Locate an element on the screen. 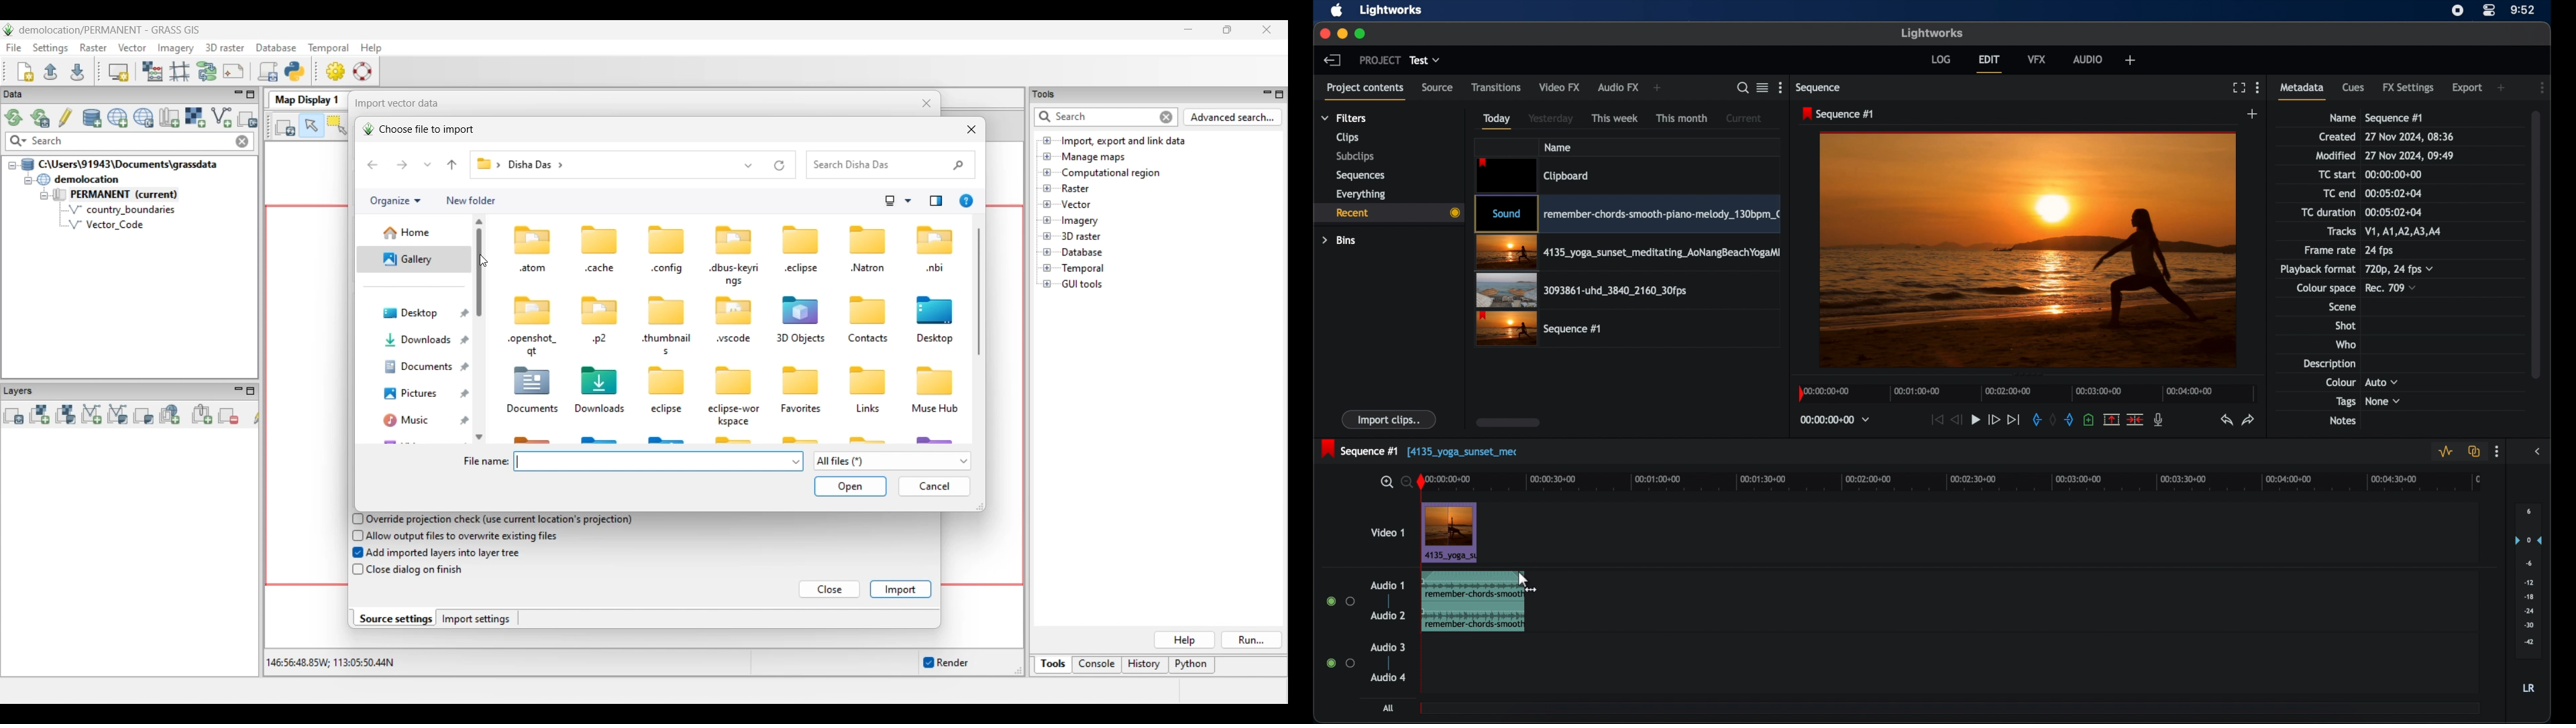 The height and width of the screenshot is (728, 2576). rewind is located at coordinates (1956, 420).